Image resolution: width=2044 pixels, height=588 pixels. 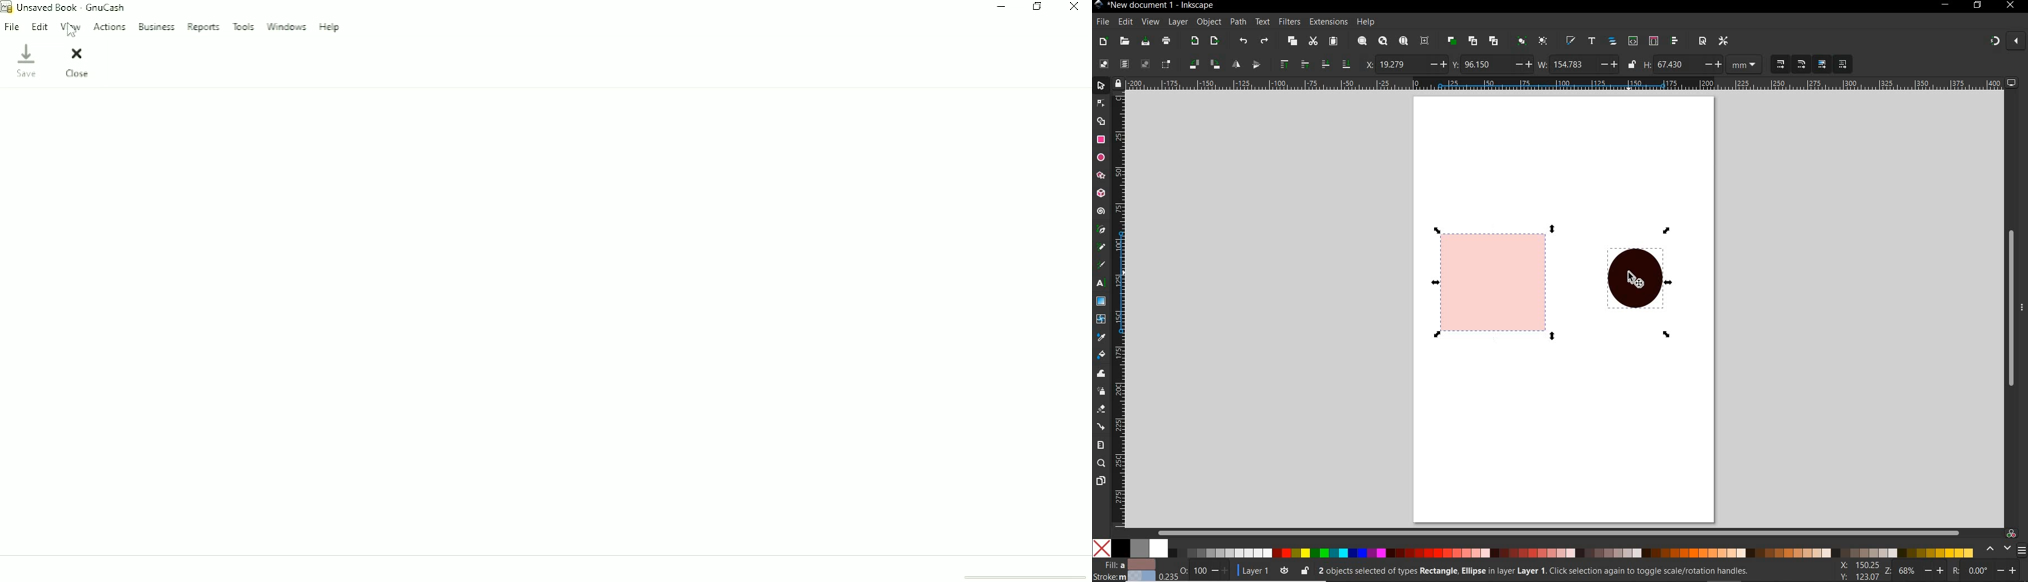 What do you see at coordinates (1195, 40) in the screenshot?
I see `export` at bounding box center [1195, 40].